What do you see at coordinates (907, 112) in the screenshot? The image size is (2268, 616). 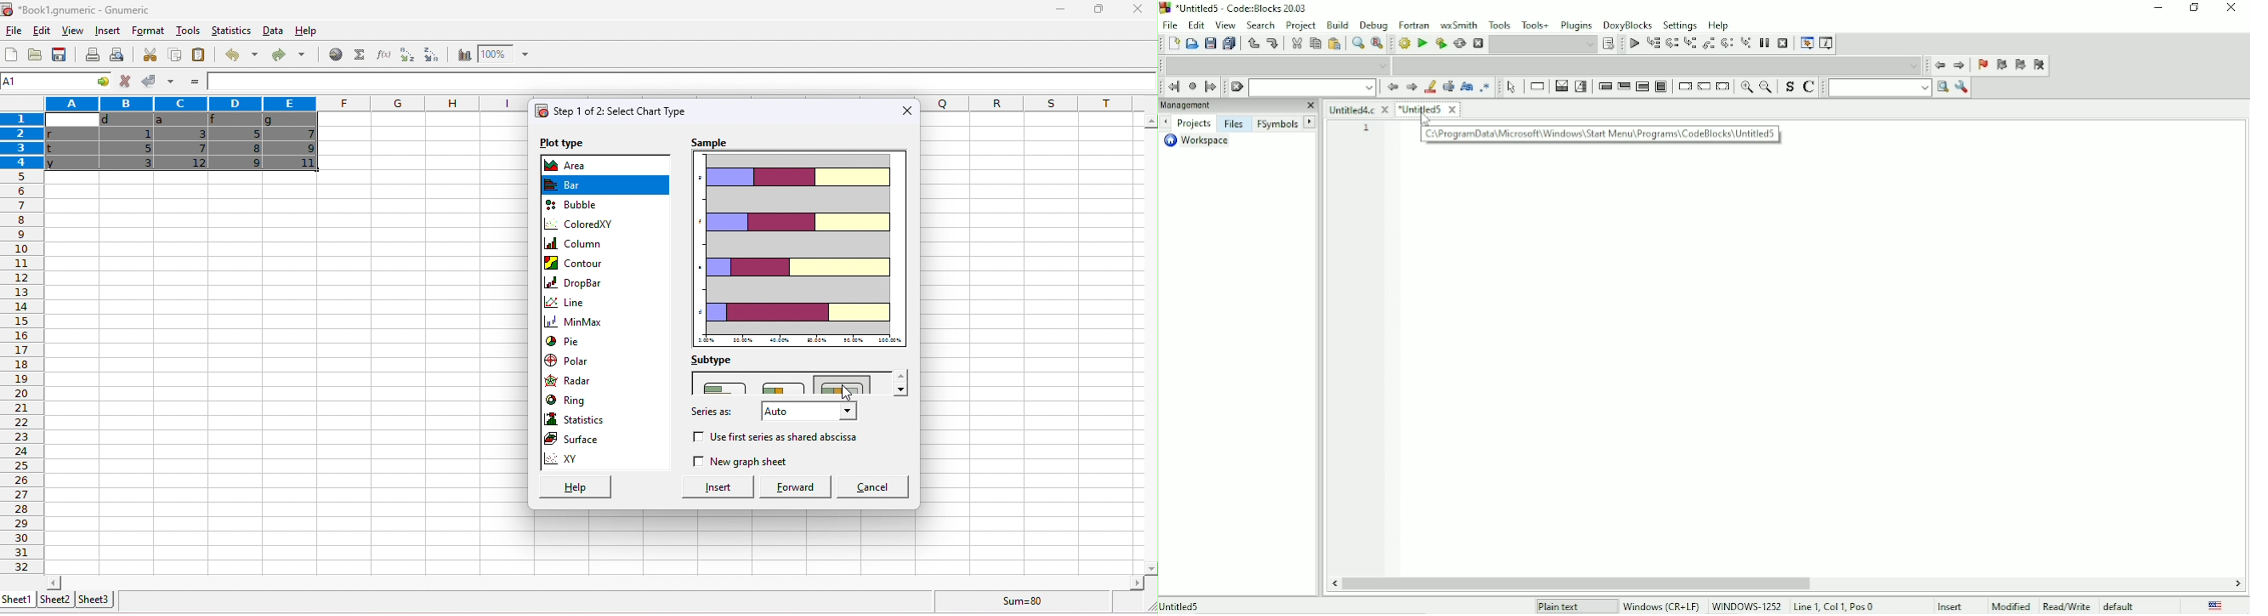 I see `close` at bounding box center [907, 112].